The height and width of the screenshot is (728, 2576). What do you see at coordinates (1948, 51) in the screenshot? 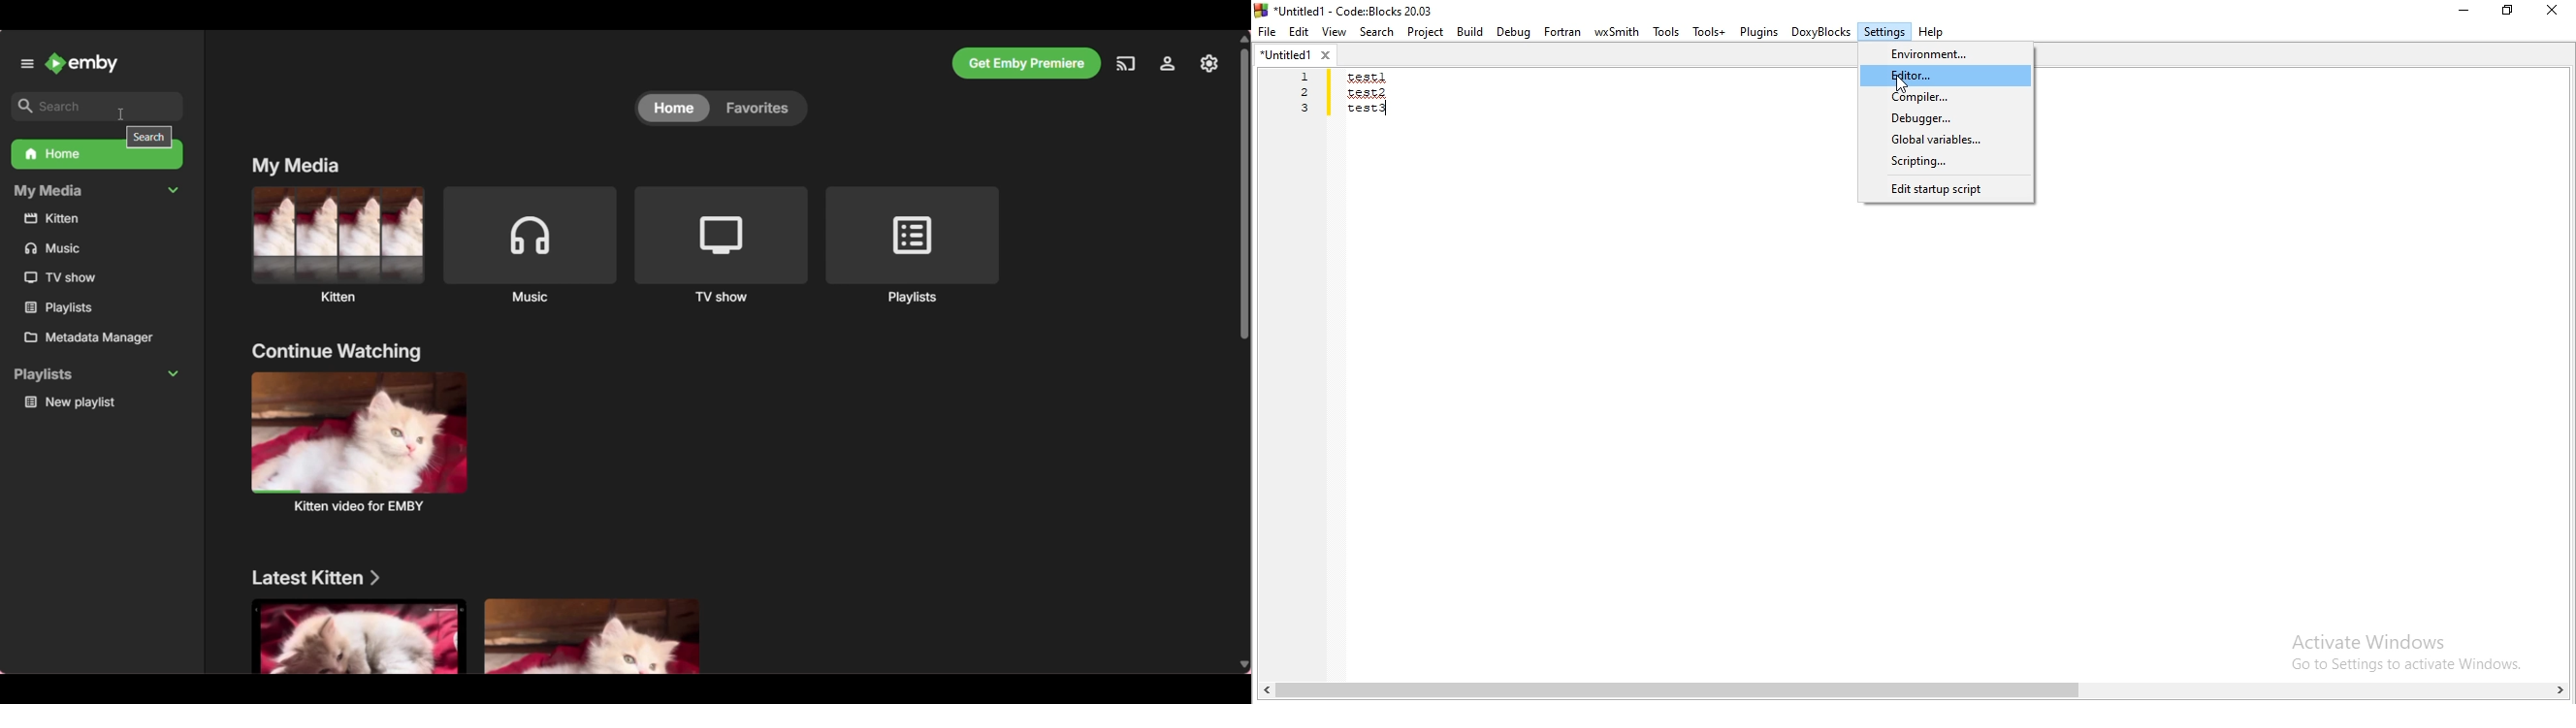
I see `Environment` at bounding box center [1948, 51].